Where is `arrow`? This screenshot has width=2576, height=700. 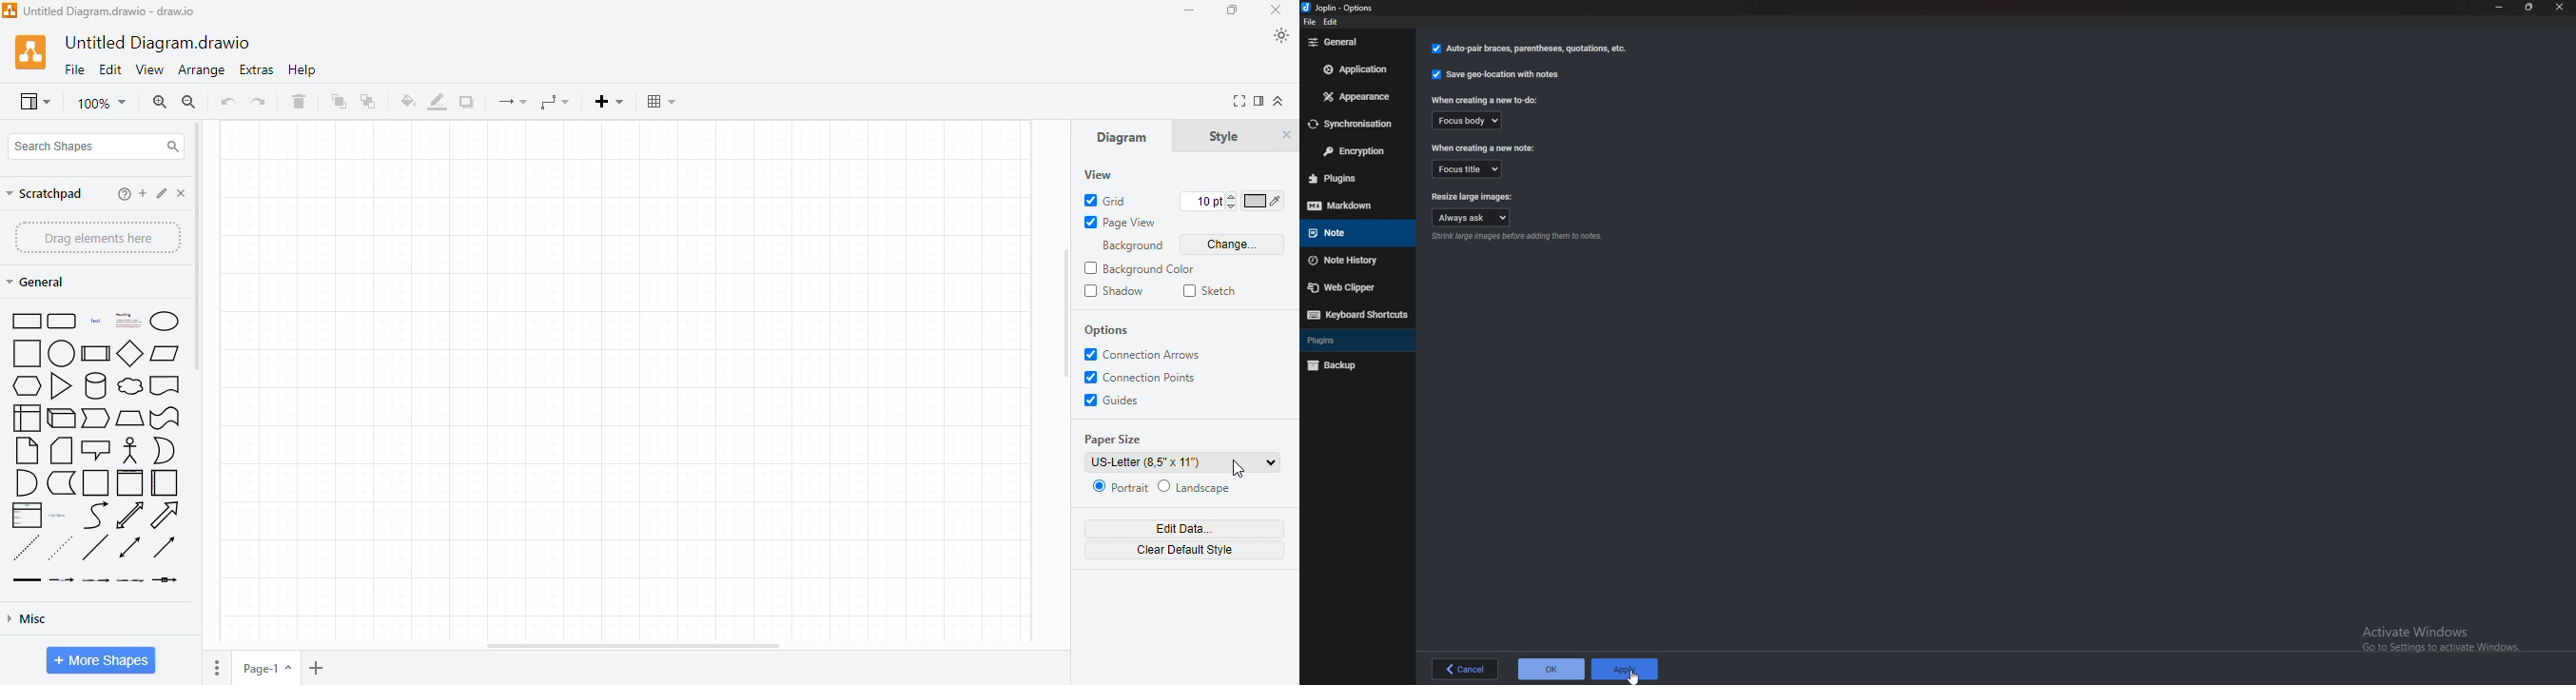 arrow is located at coordinates (166, 515).